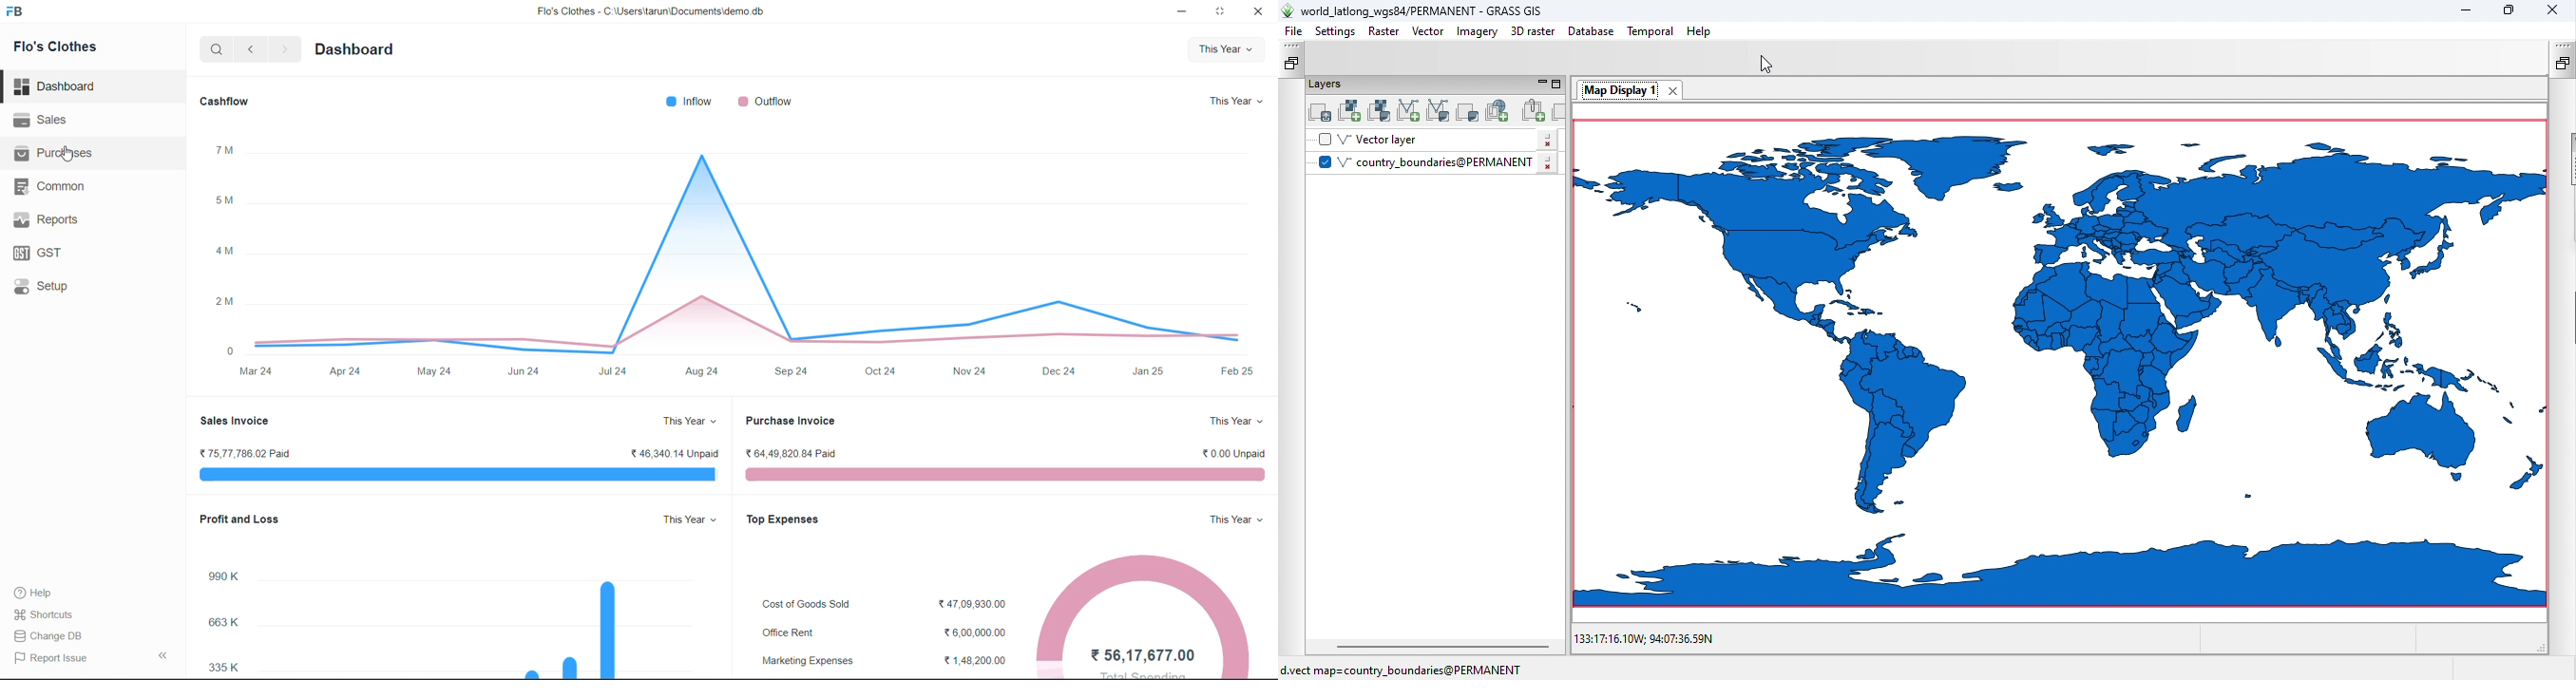 This screenshot has height=700, width=2576. Describe the element at coordinates (1236, 374) in the screenshot. I see `Feb 25` at that location.